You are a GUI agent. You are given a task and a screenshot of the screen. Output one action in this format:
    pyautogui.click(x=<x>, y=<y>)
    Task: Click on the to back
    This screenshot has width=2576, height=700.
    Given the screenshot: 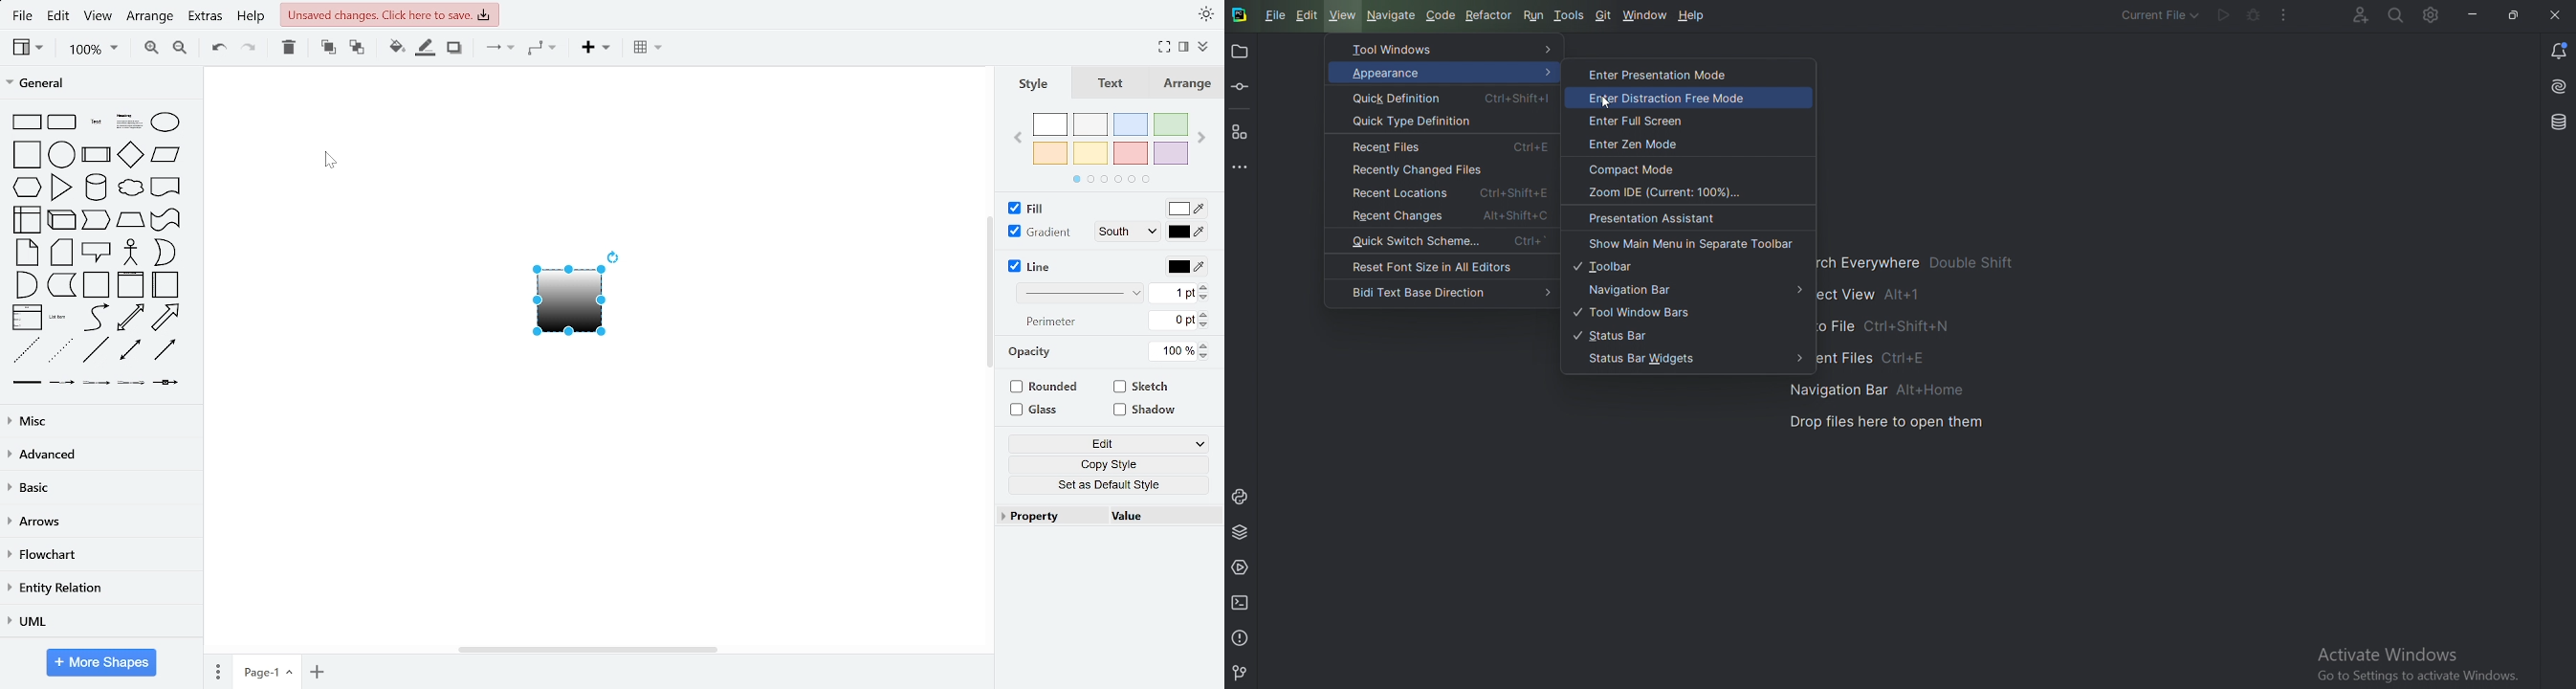 What is the action you would take?
    pyautogui.click(x=356, y=49)
    